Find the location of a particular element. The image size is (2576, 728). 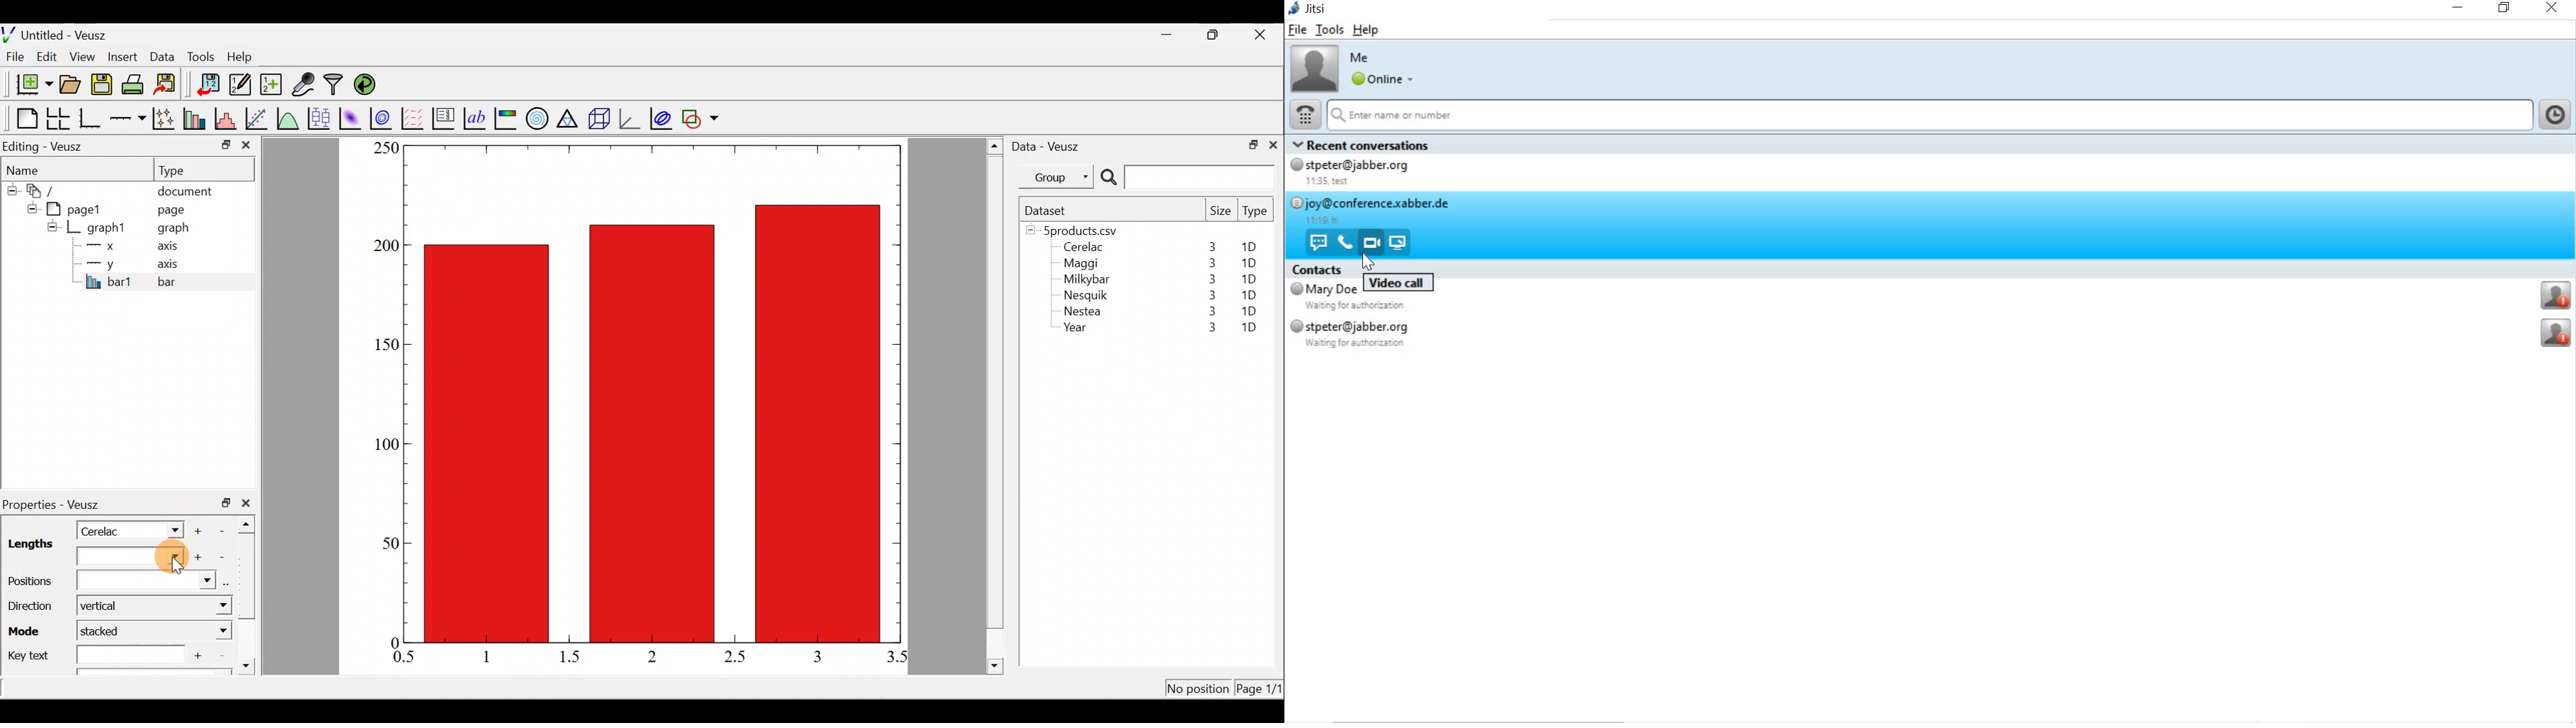

Filter data is located at coordinates (336, 86).